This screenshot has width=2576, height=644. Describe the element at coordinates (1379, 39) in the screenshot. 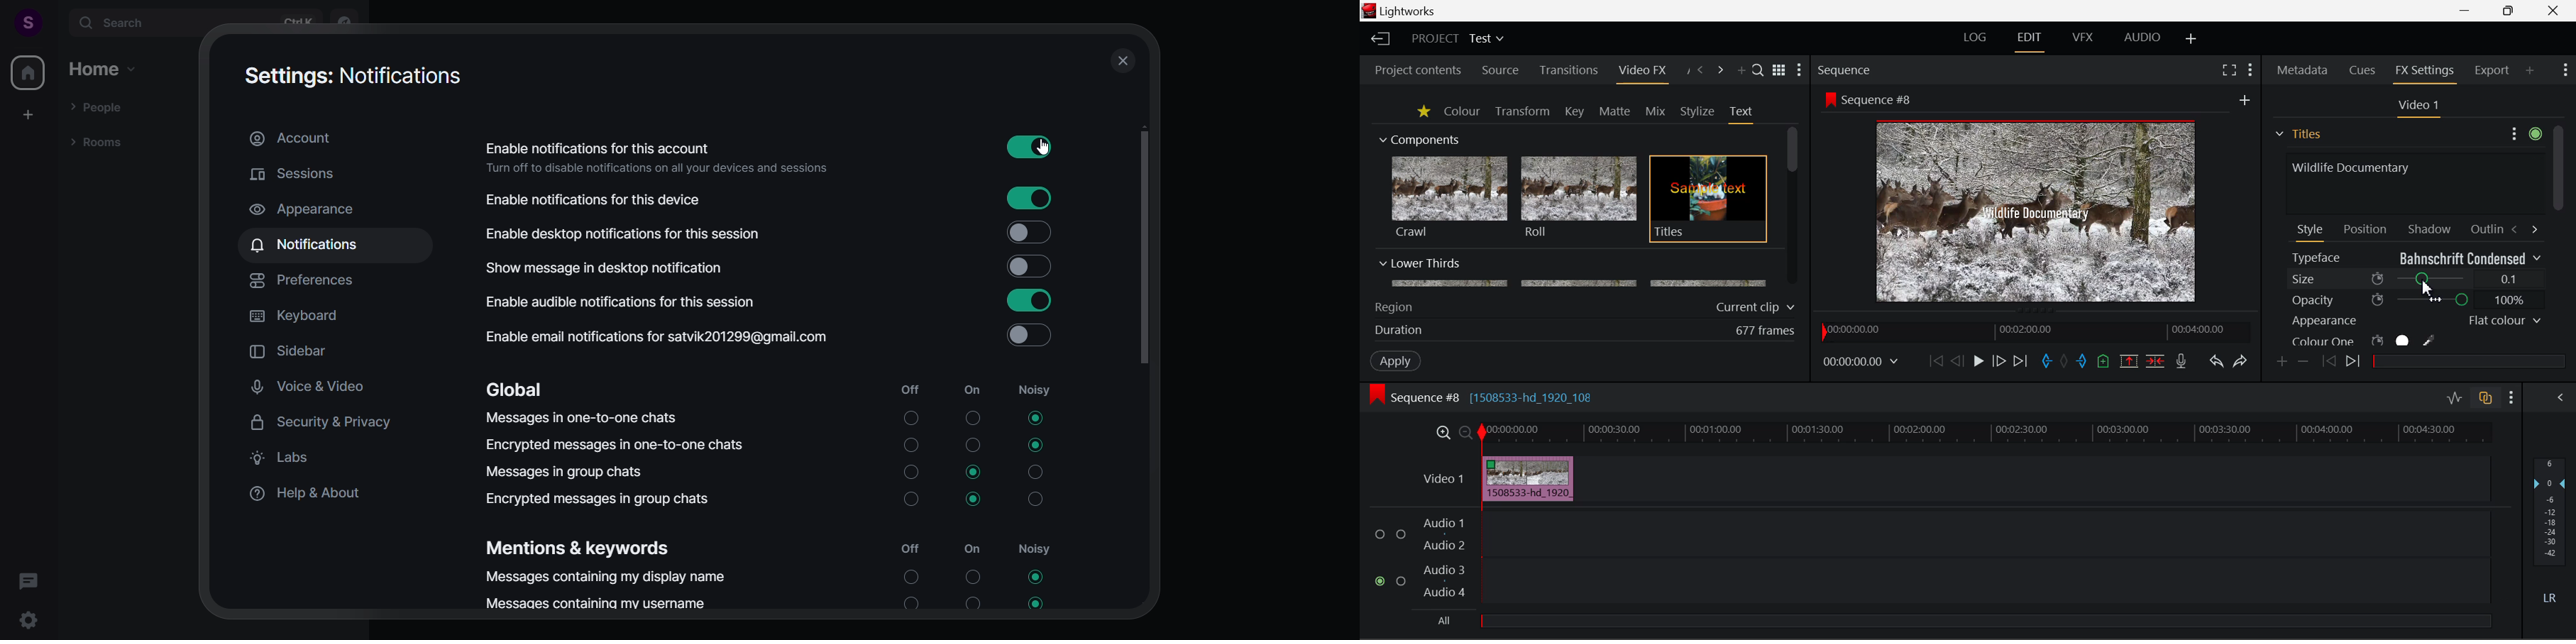

I see `Back to Homepage` at that location.